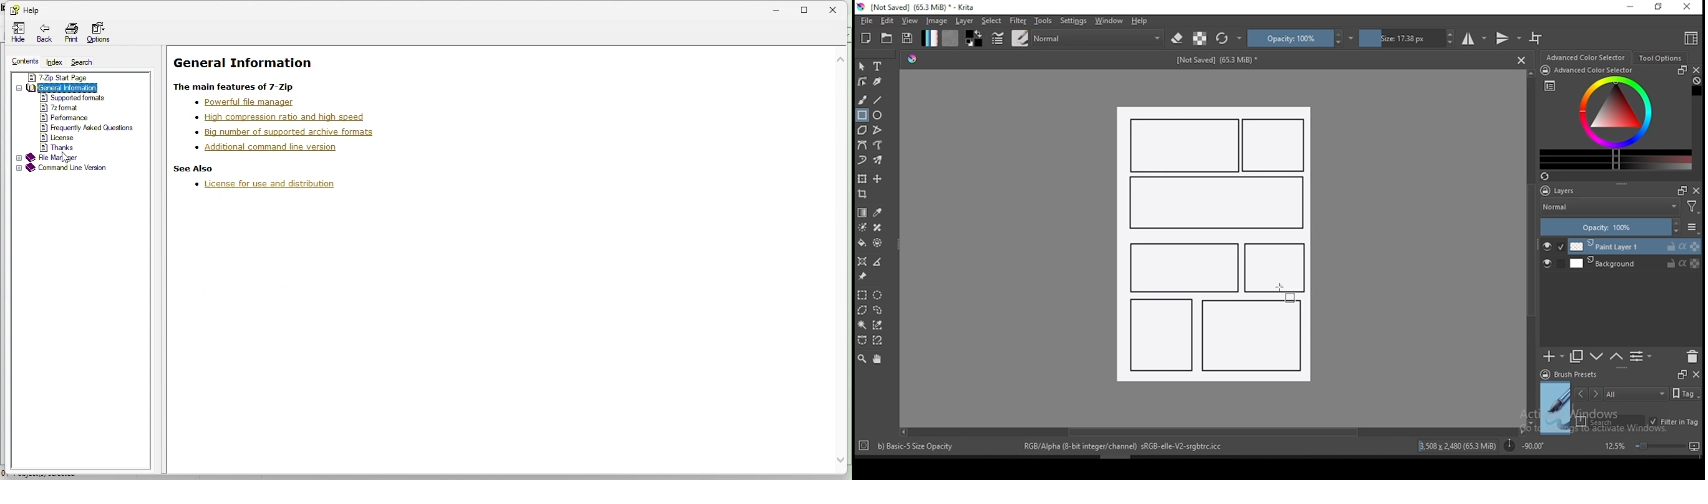 The height and width of the screenshot is (504, 1708). Describe the element at coordinates (974, 38) in the screenshot. I see `colors` at that location.